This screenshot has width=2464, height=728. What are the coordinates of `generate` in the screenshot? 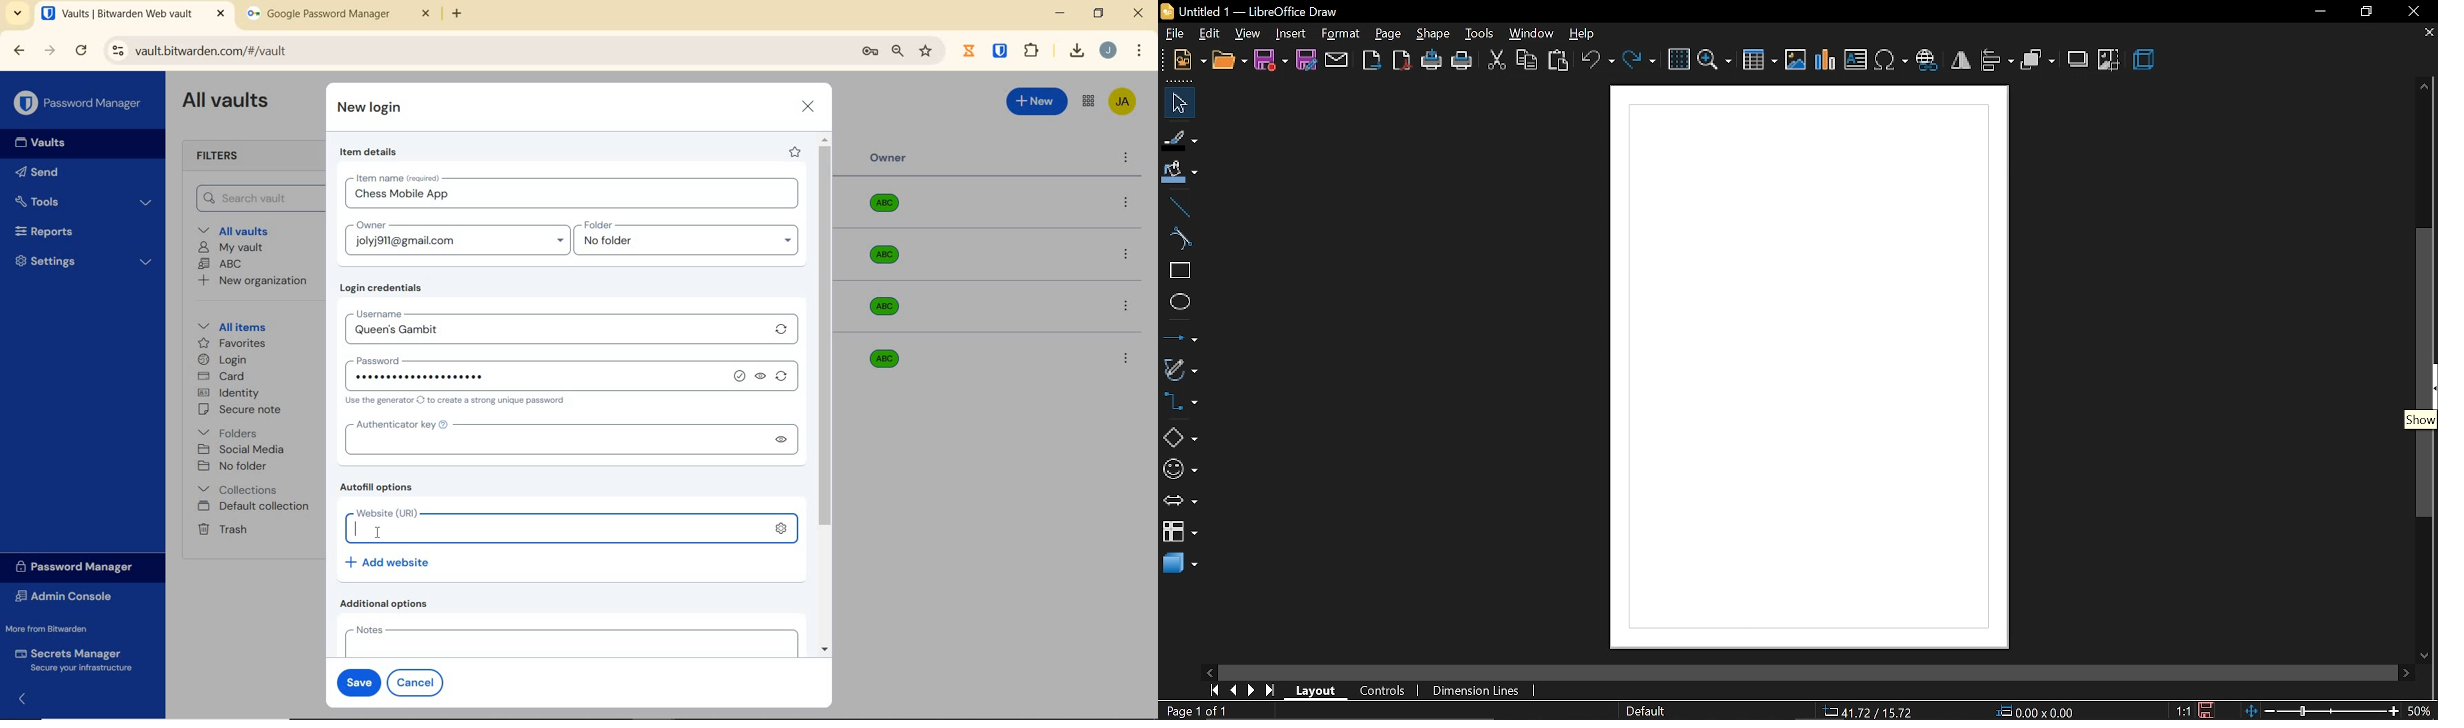 It's located at (785, 379).